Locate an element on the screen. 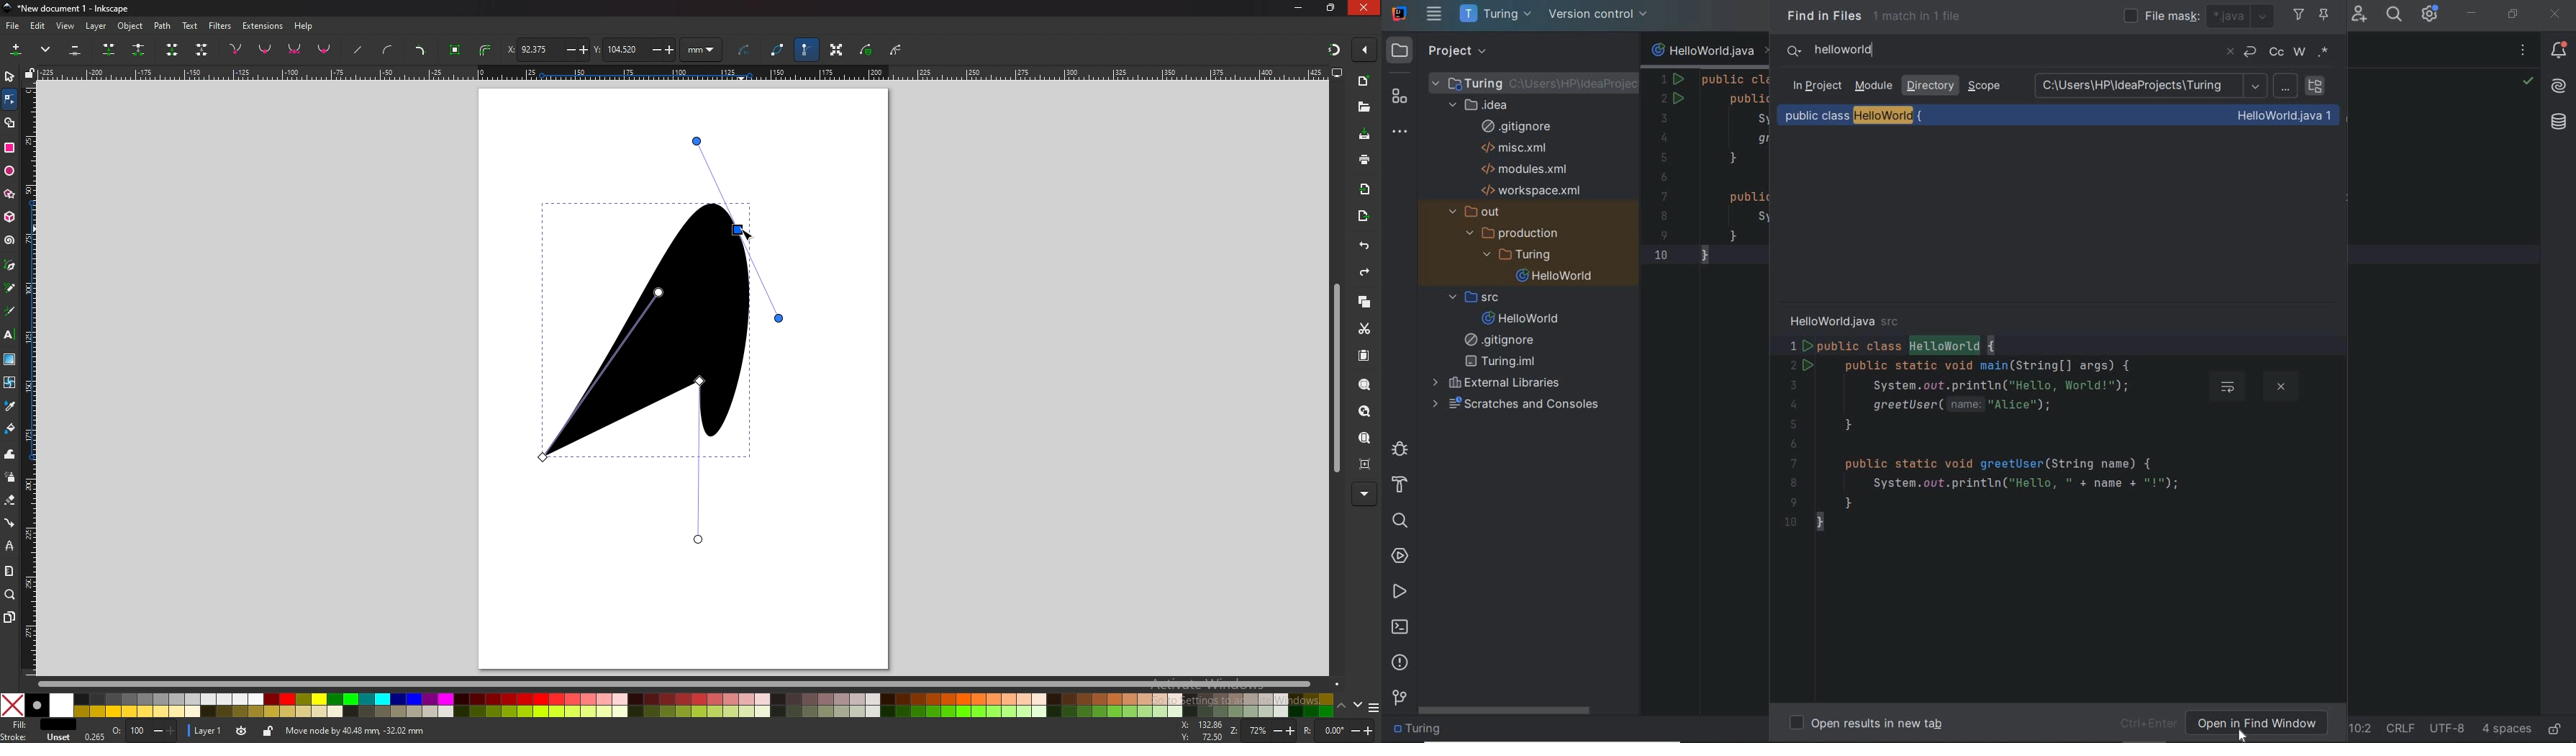  code with me is located at coordinates (2359, 19).